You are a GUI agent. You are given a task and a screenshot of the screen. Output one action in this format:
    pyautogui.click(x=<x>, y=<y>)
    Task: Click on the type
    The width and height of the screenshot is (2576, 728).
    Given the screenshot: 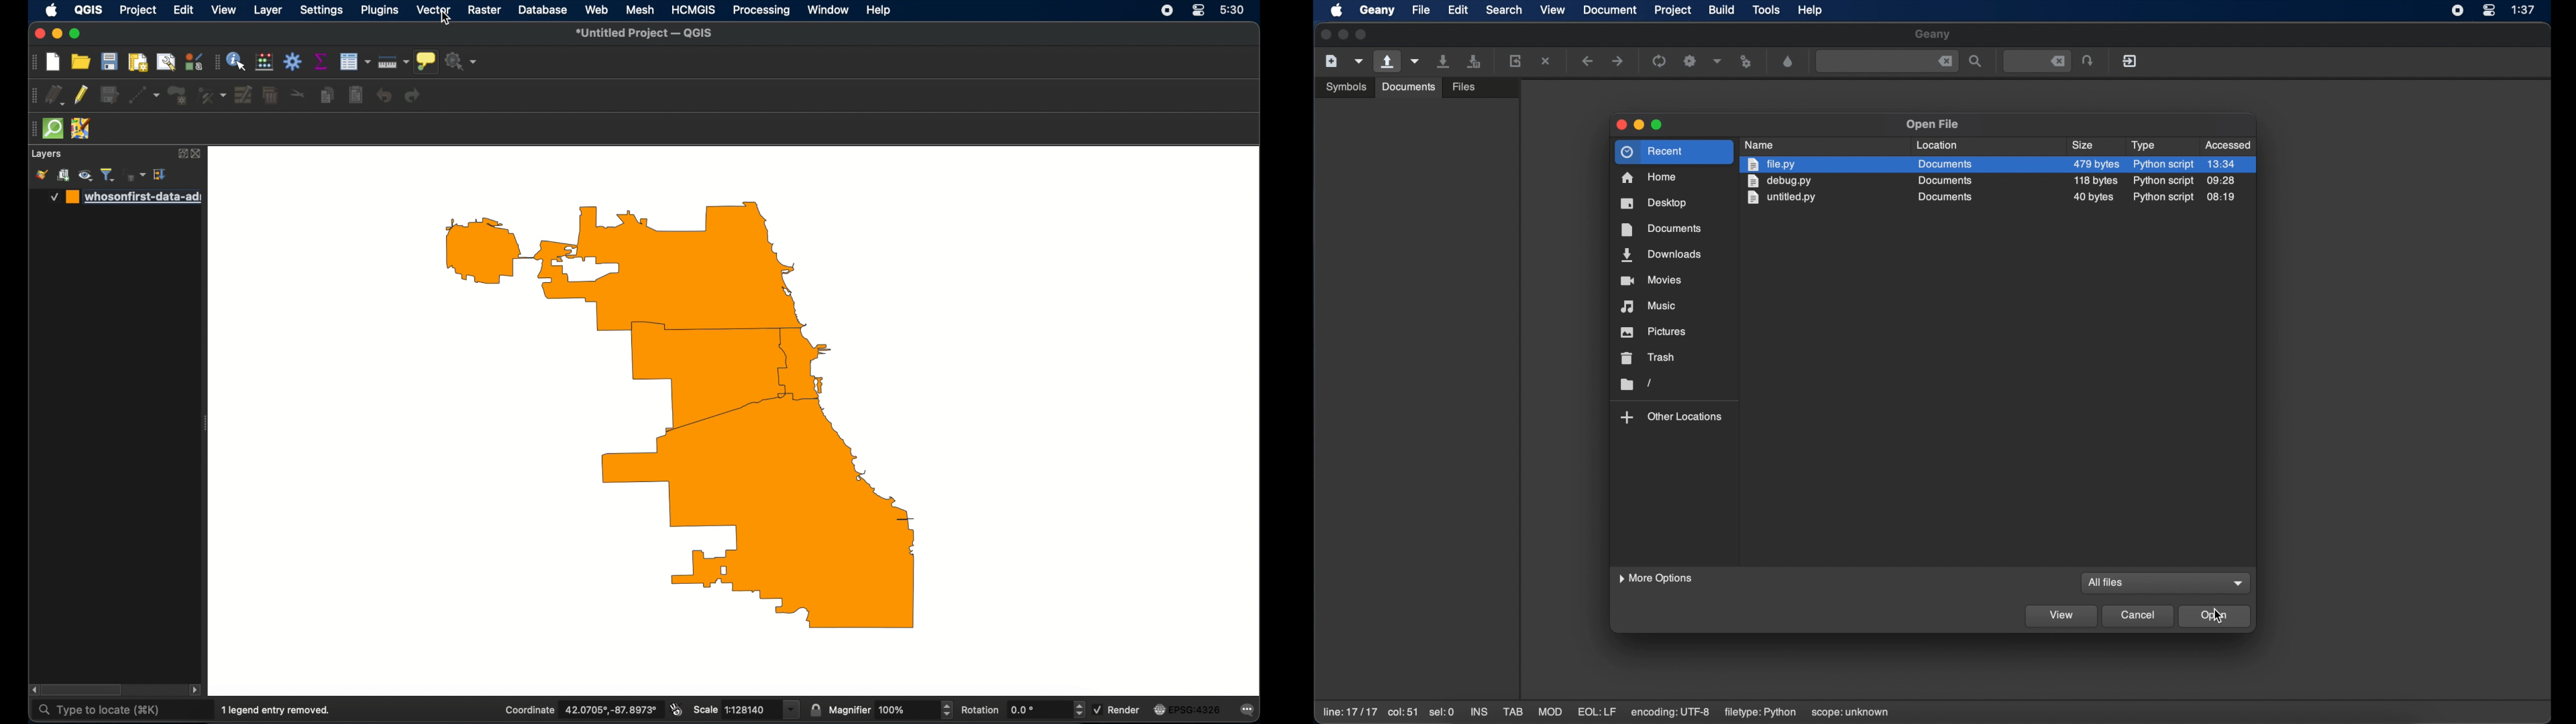 What is the action you would take?
    pyautogui.click(x=2143, y=145)
    